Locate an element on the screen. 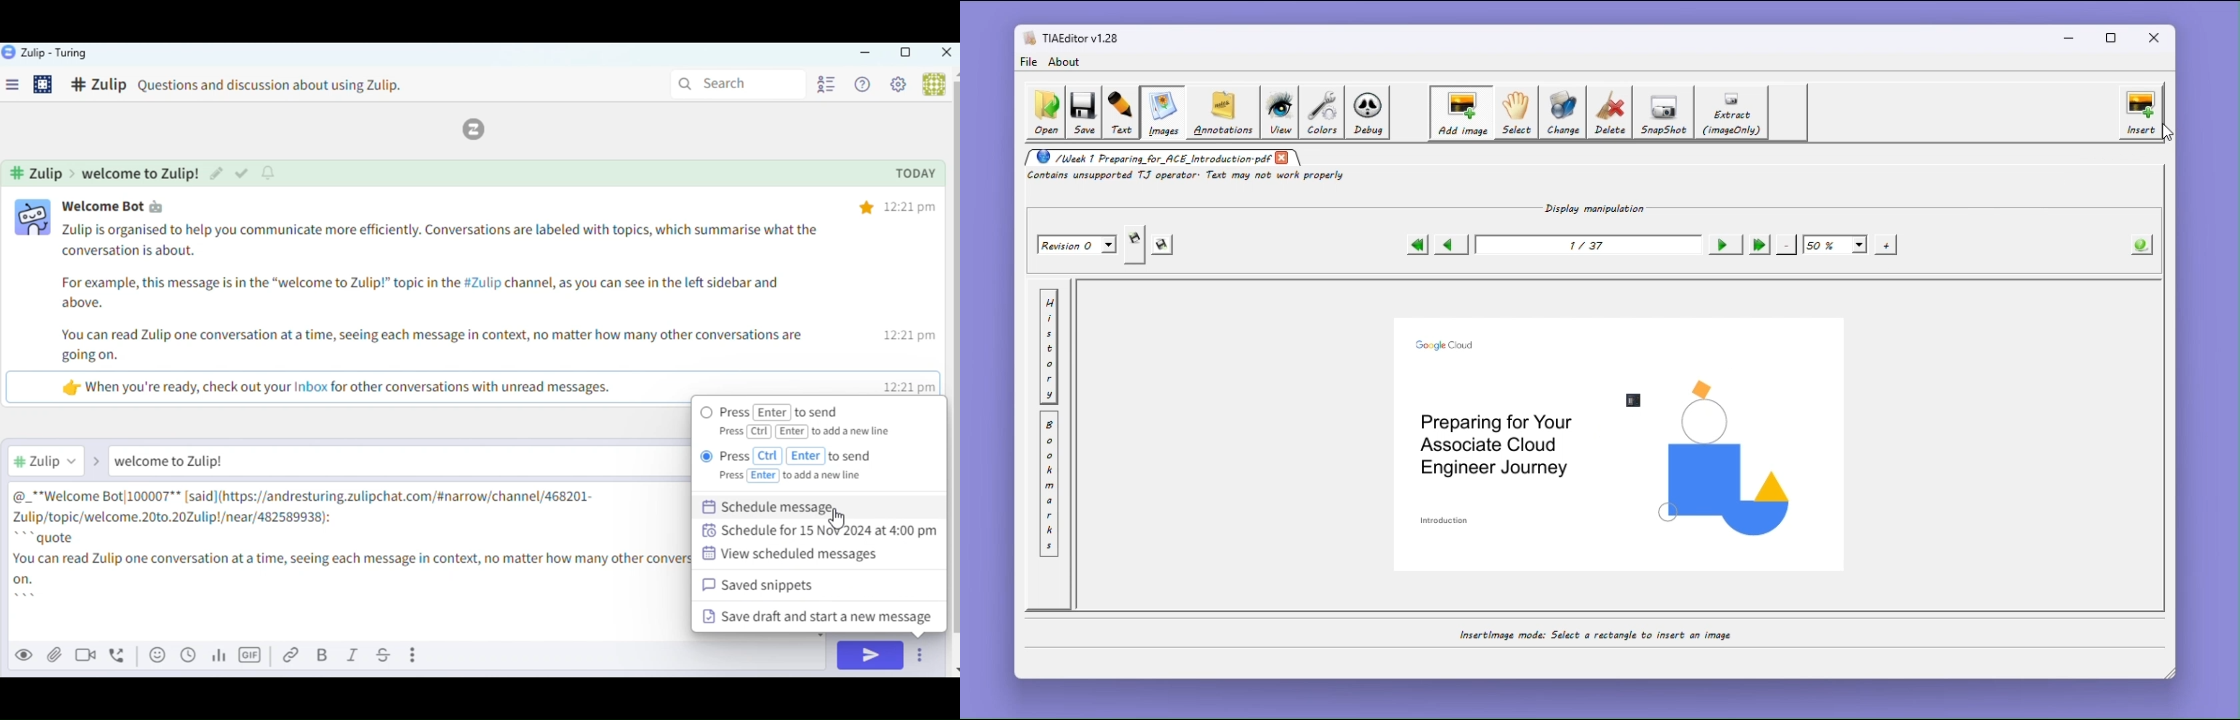 The width and height of the screenshot is (2240, 728). Menu is located at coordinates (17, 87).